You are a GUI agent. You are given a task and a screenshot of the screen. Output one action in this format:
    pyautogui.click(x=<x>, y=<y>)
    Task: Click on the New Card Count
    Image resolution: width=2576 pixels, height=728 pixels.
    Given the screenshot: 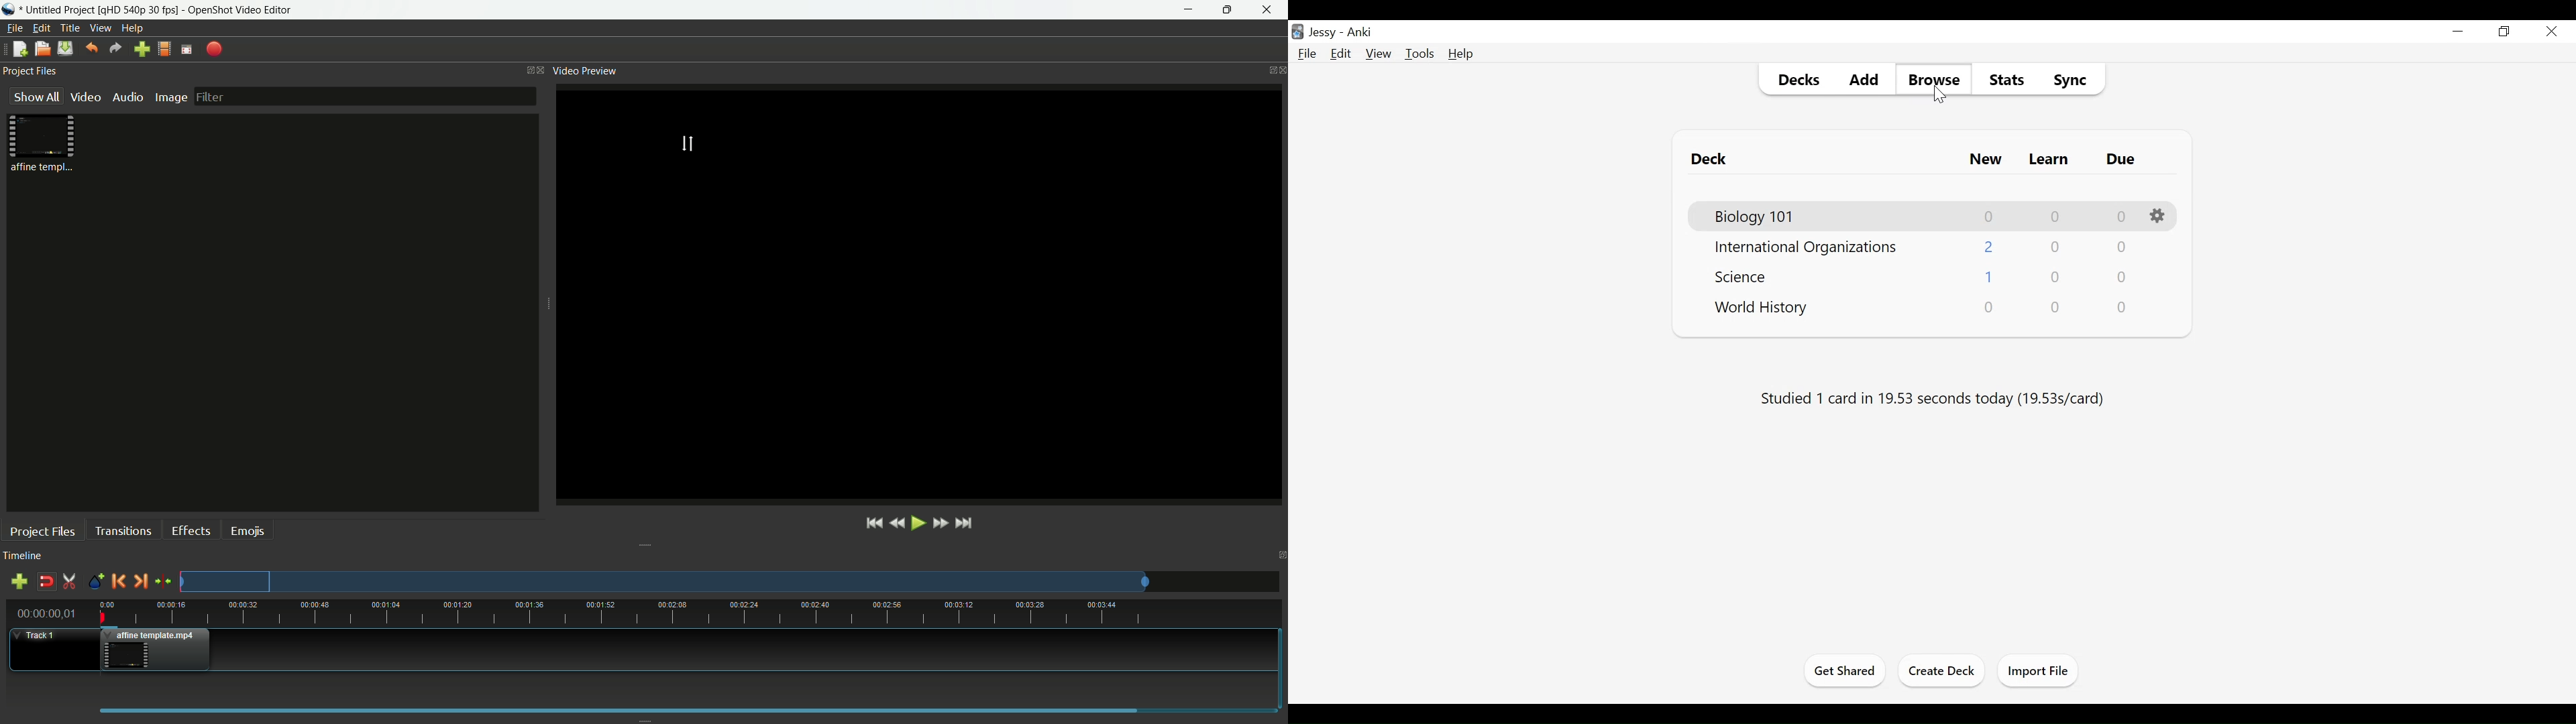 What is the action you would take?
    pyautogui.click(x=1987, y=277)
    